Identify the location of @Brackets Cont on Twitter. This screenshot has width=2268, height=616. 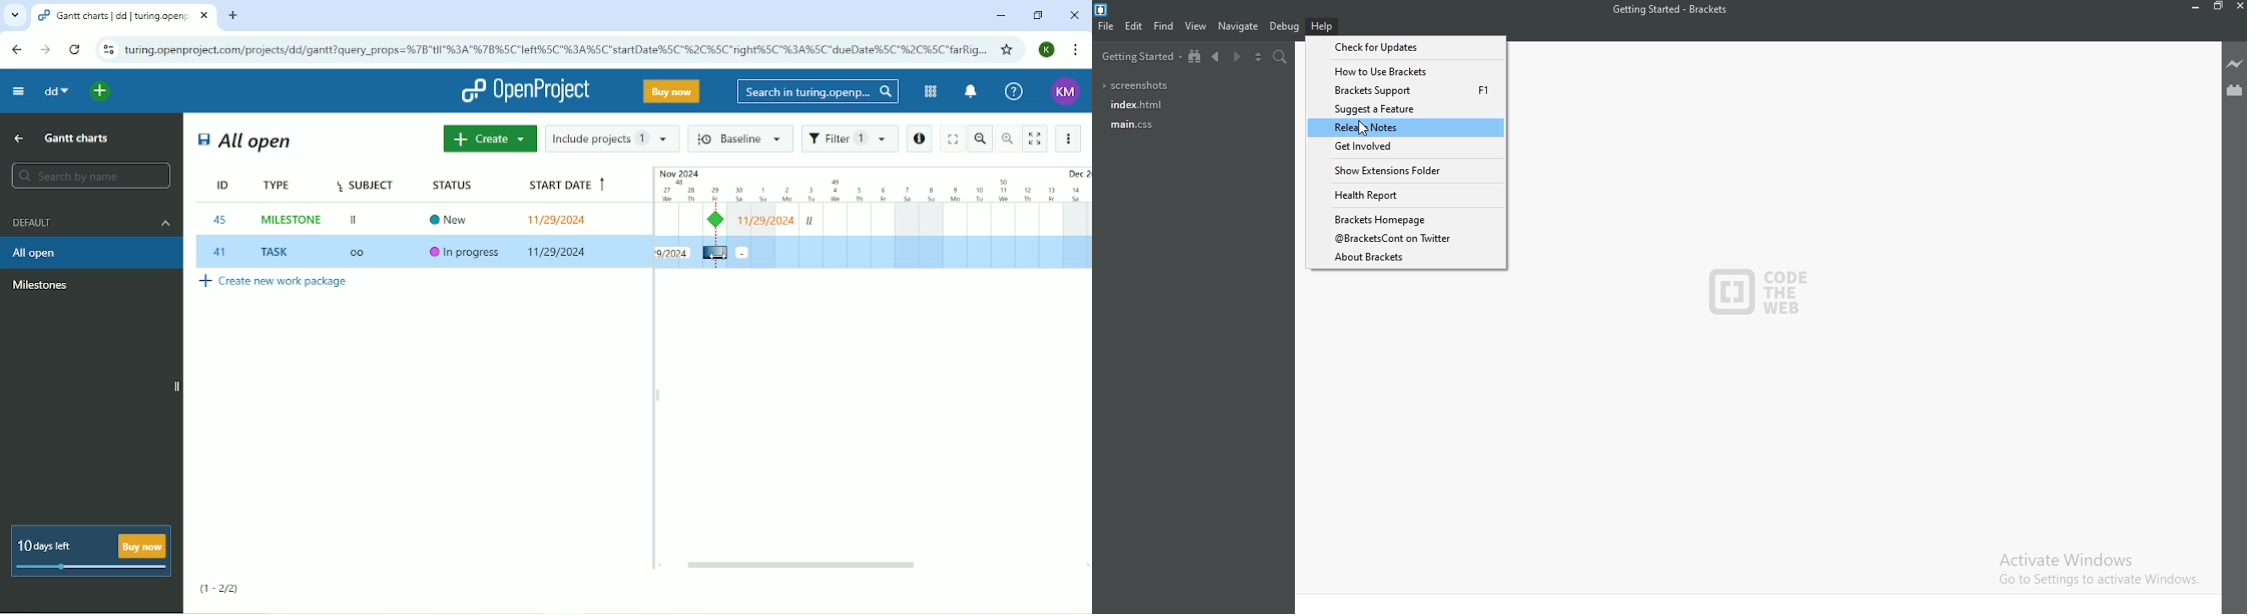
(1404, 238).